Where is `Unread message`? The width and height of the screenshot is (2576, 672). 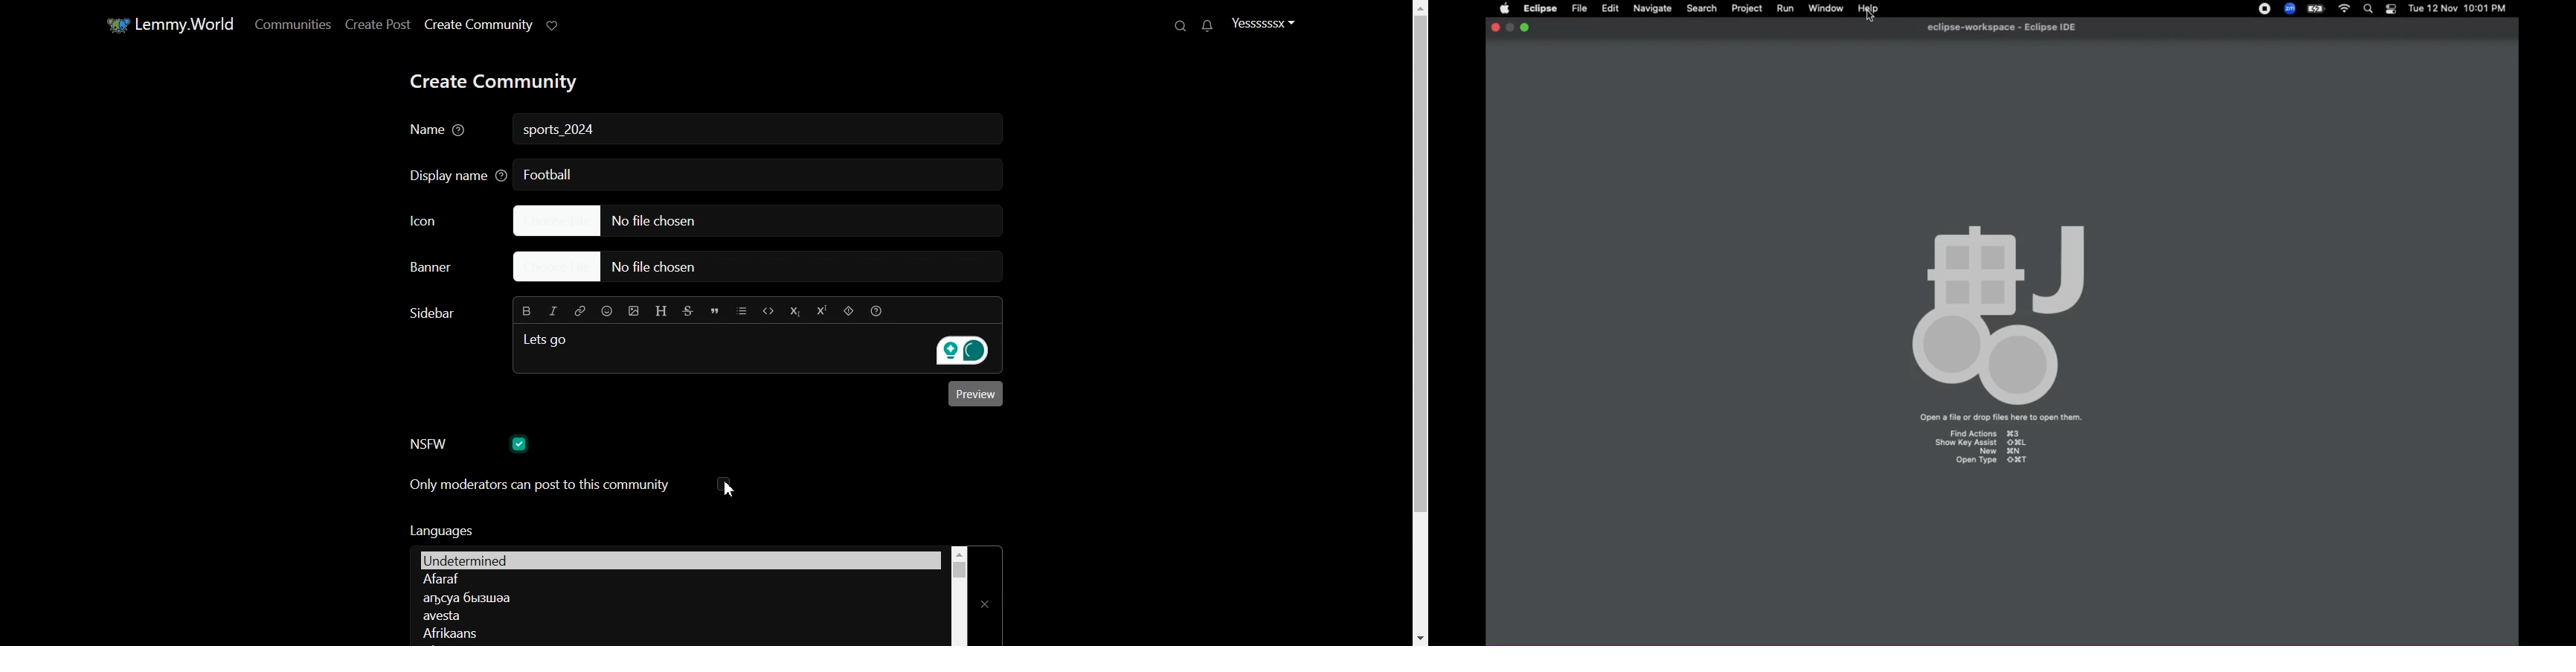
Unread message is located at coordinates (1206, 26).